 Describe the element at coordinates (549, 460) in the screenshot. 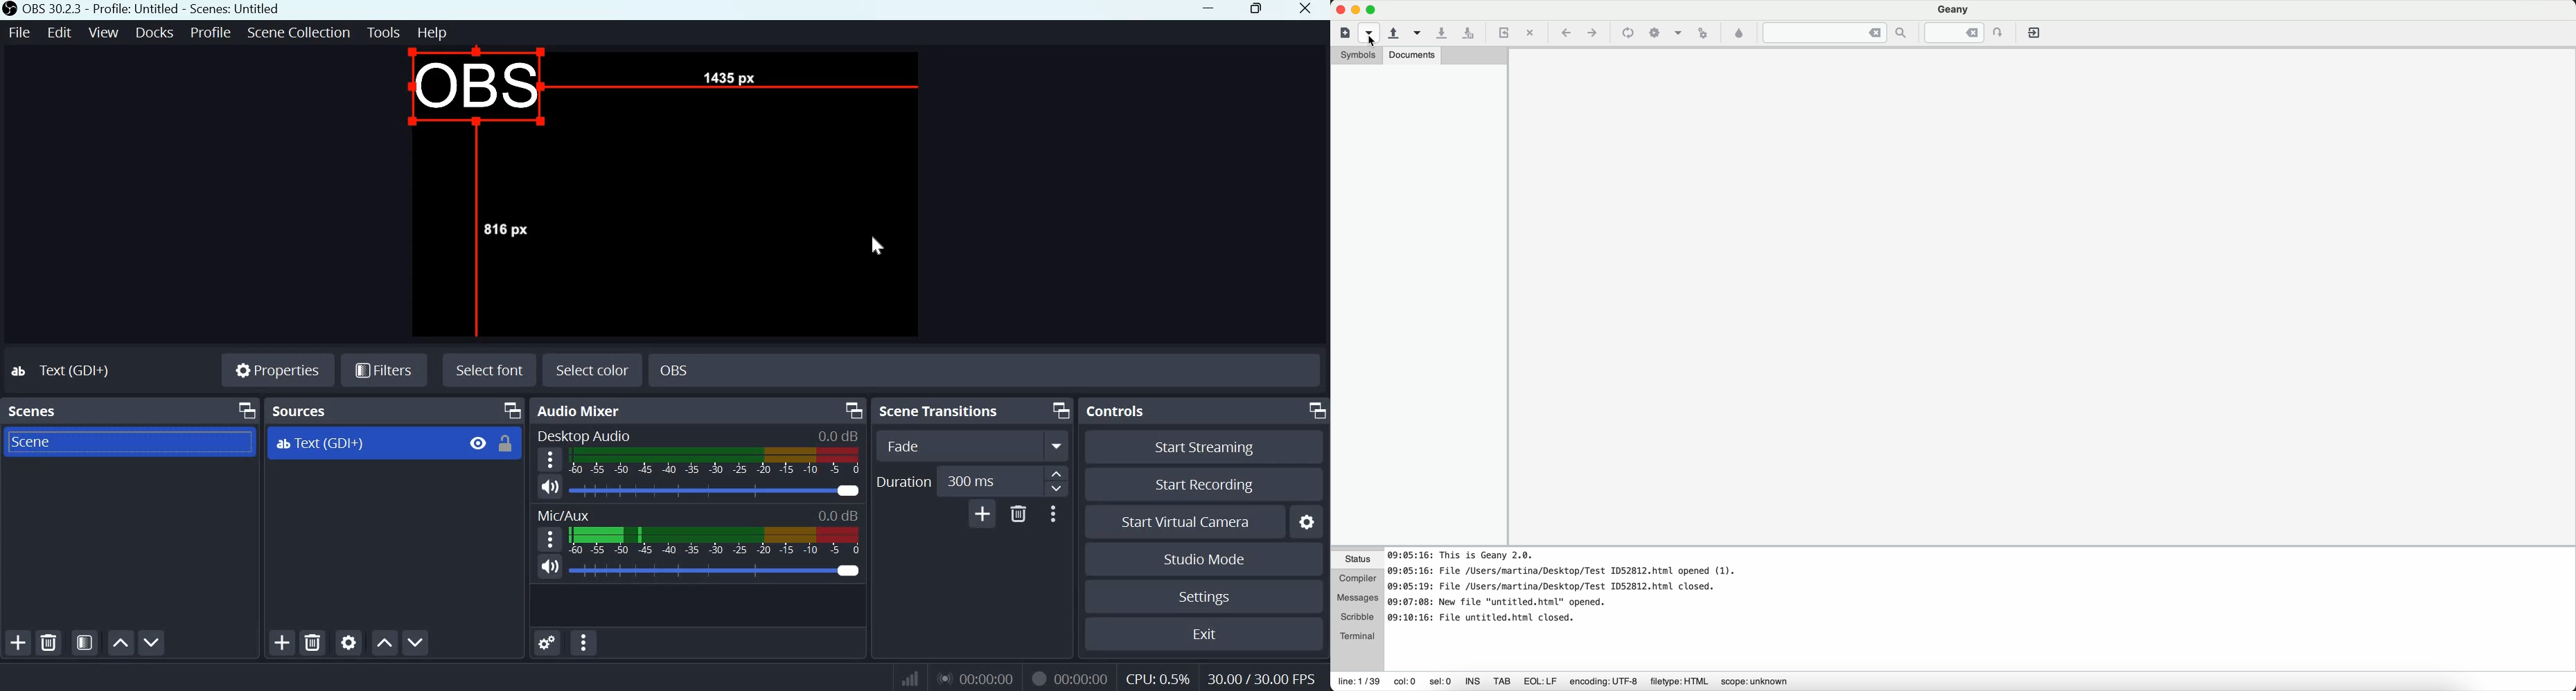

I see `hamburger menu` at that location.